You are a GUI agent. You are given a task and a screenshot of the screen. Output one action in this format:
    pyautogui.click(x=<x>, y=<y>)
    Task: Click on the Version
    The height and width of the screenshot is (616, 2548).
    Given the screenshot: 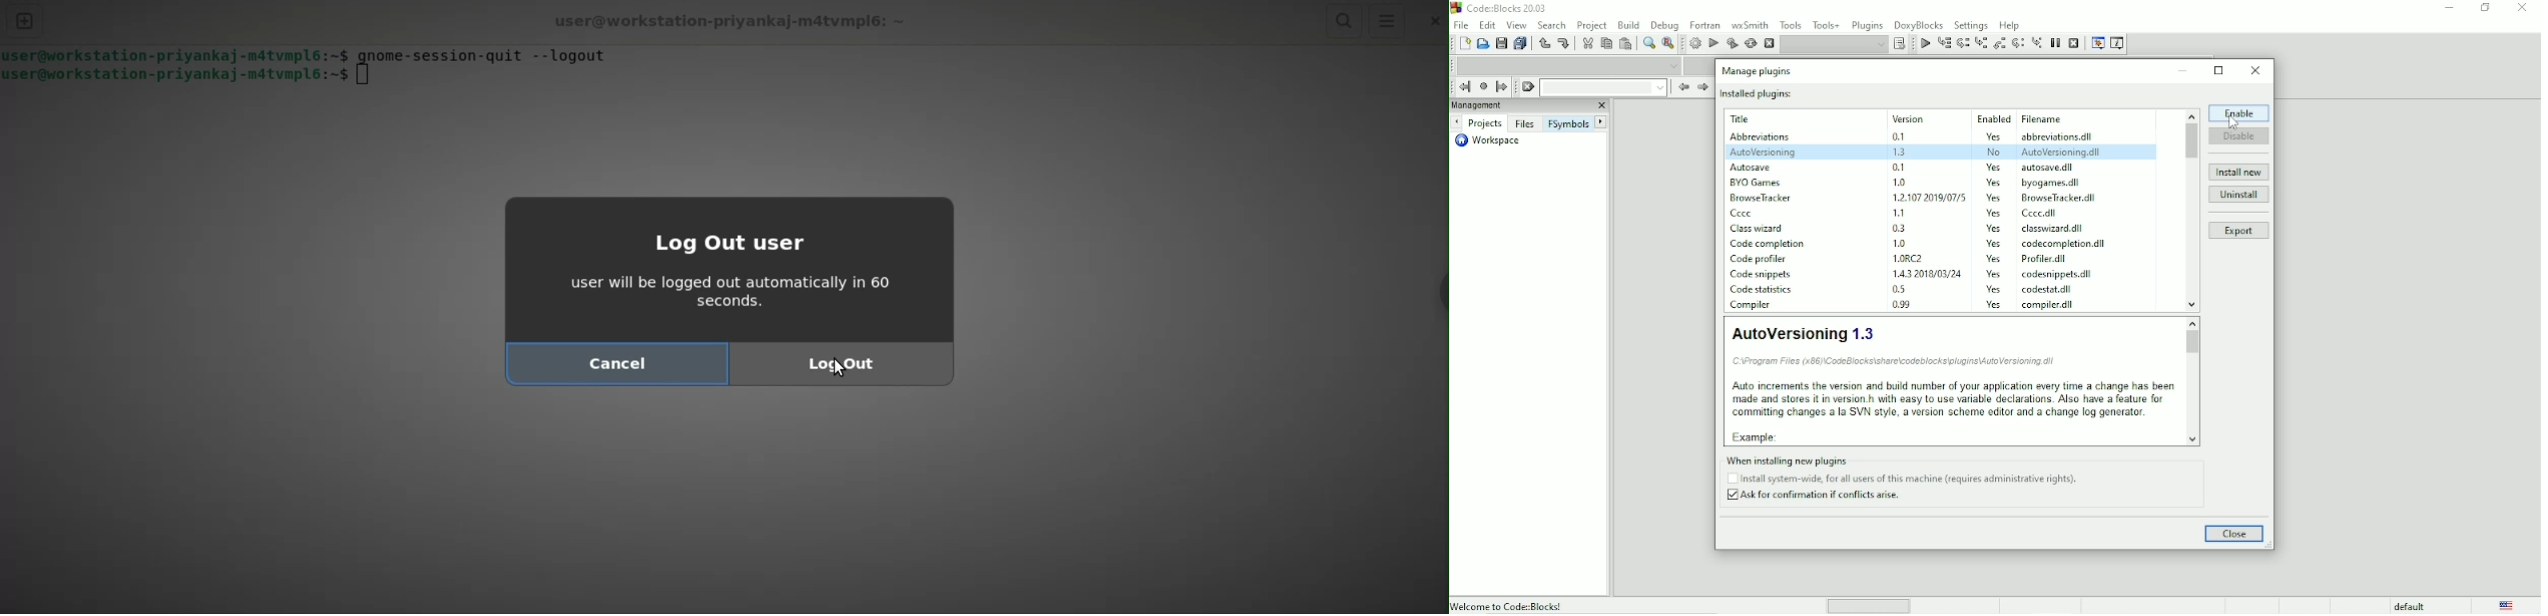 What is the action you would take?
    pyautogui.click(x=1927, y=117)
    